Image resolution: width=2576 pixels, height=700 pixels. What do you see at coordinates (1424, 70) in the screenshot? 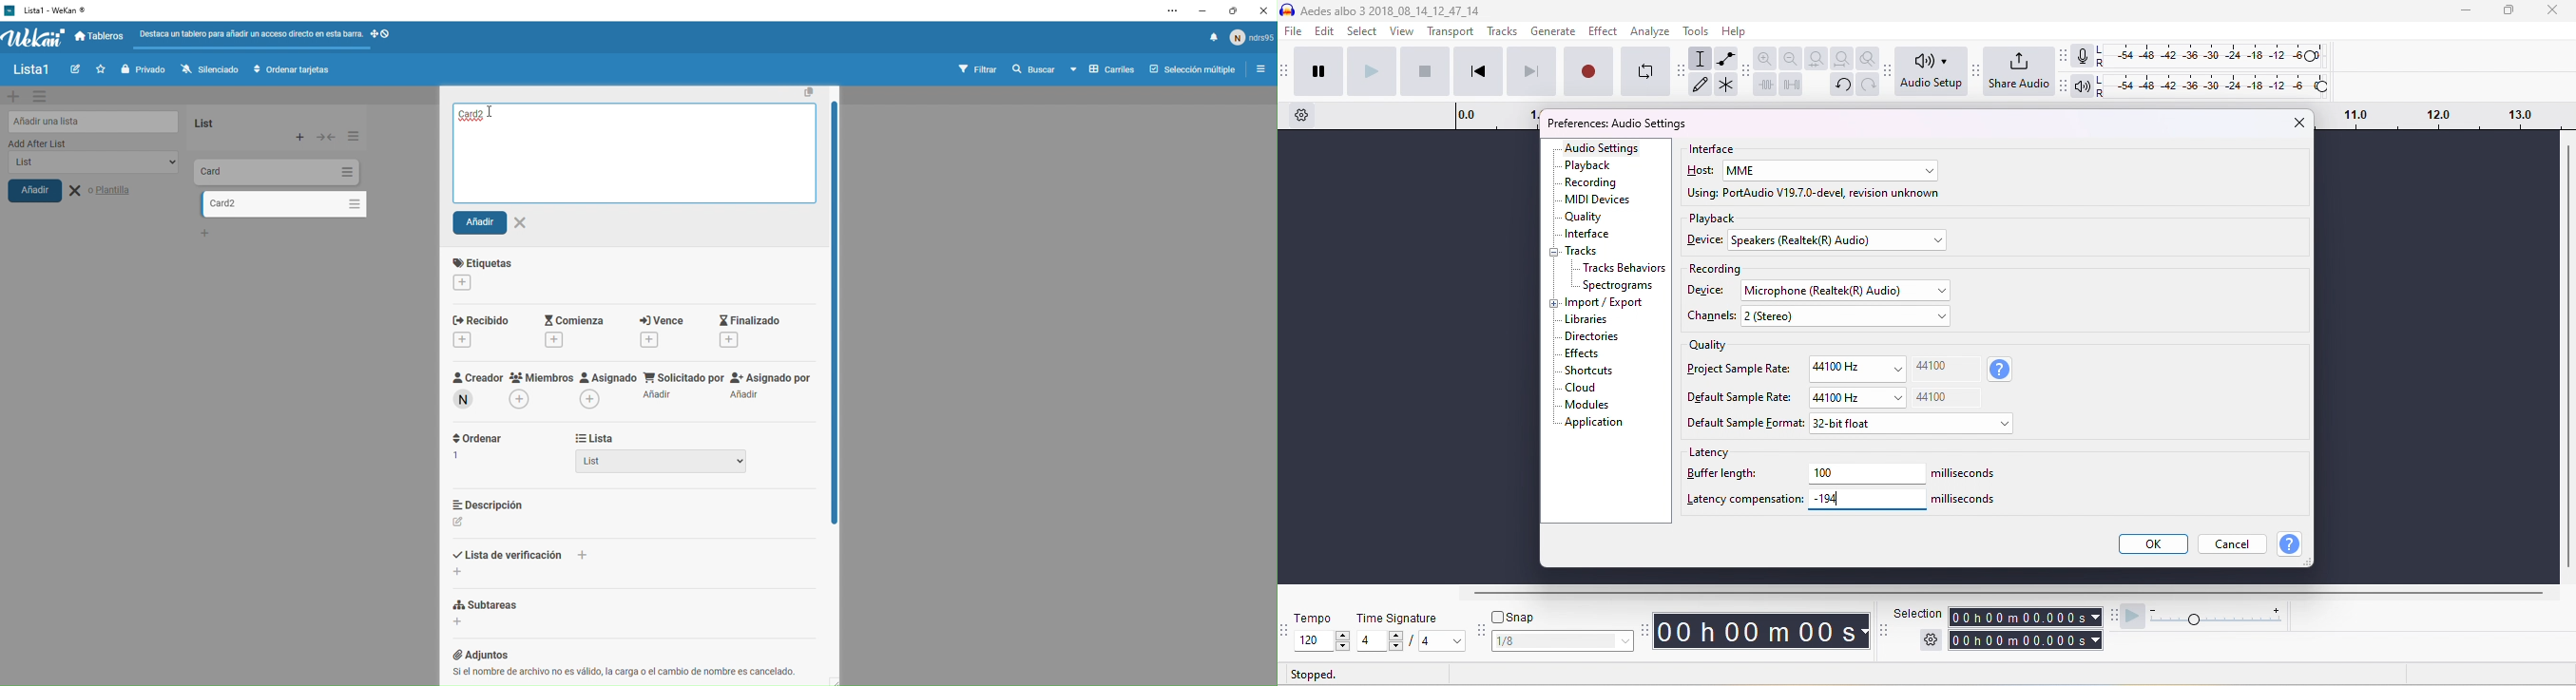
I see `stop` at bounding box center [1424, 70].